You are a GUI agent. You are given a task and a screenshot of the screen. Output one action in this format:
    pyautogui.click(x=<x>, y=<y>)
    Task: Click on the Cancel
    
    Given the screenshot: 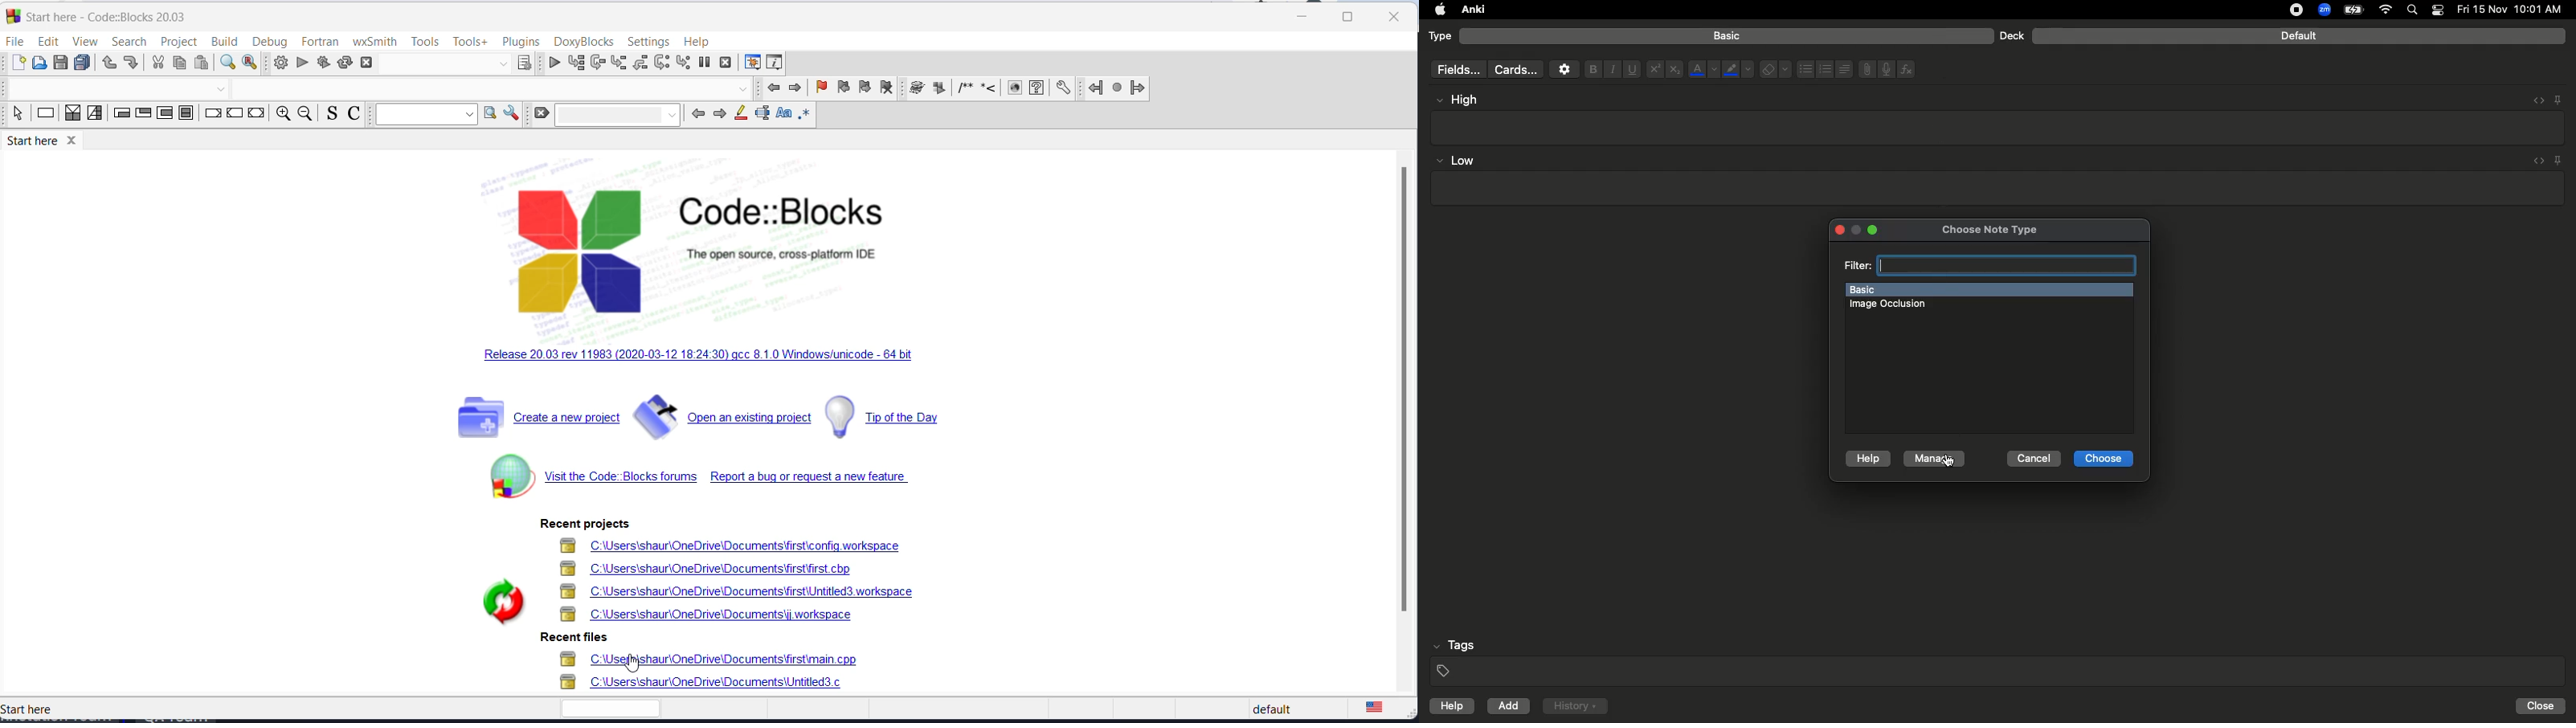 What is the action you would take?
    pyautogui.click(x=2033, y=458)
    